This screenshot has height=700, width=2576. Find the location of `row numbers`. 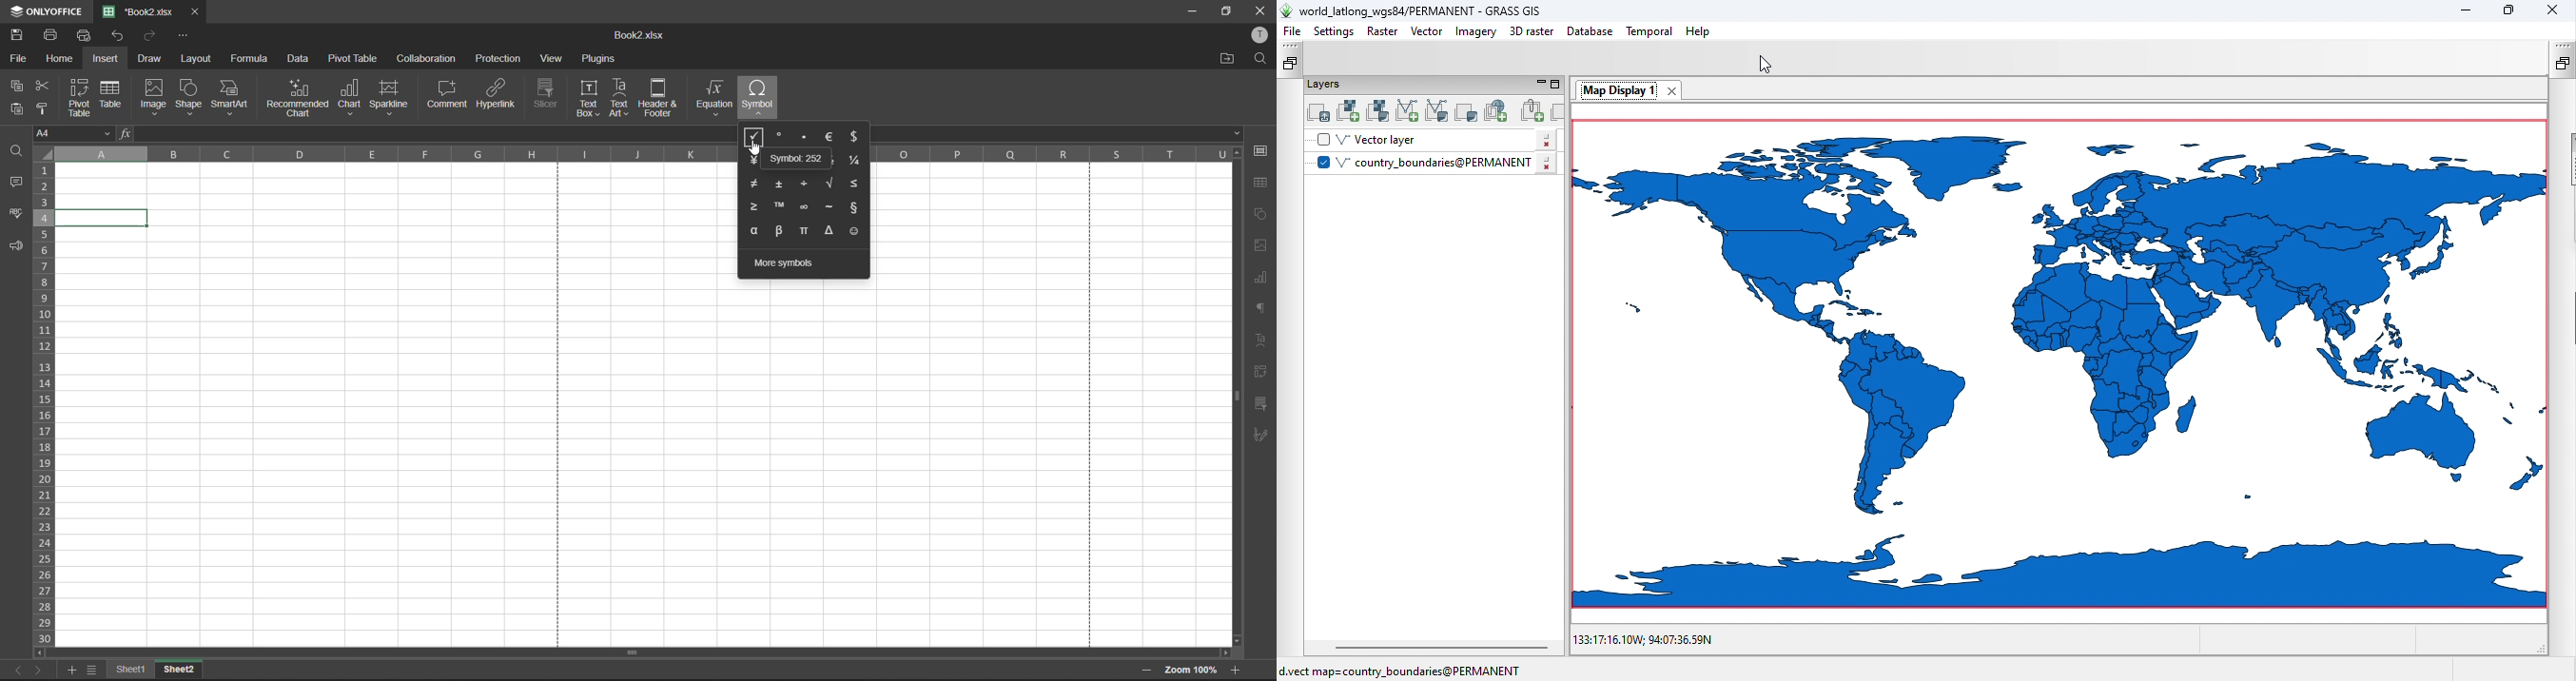

row numbers is located at coordinates (46, 407).